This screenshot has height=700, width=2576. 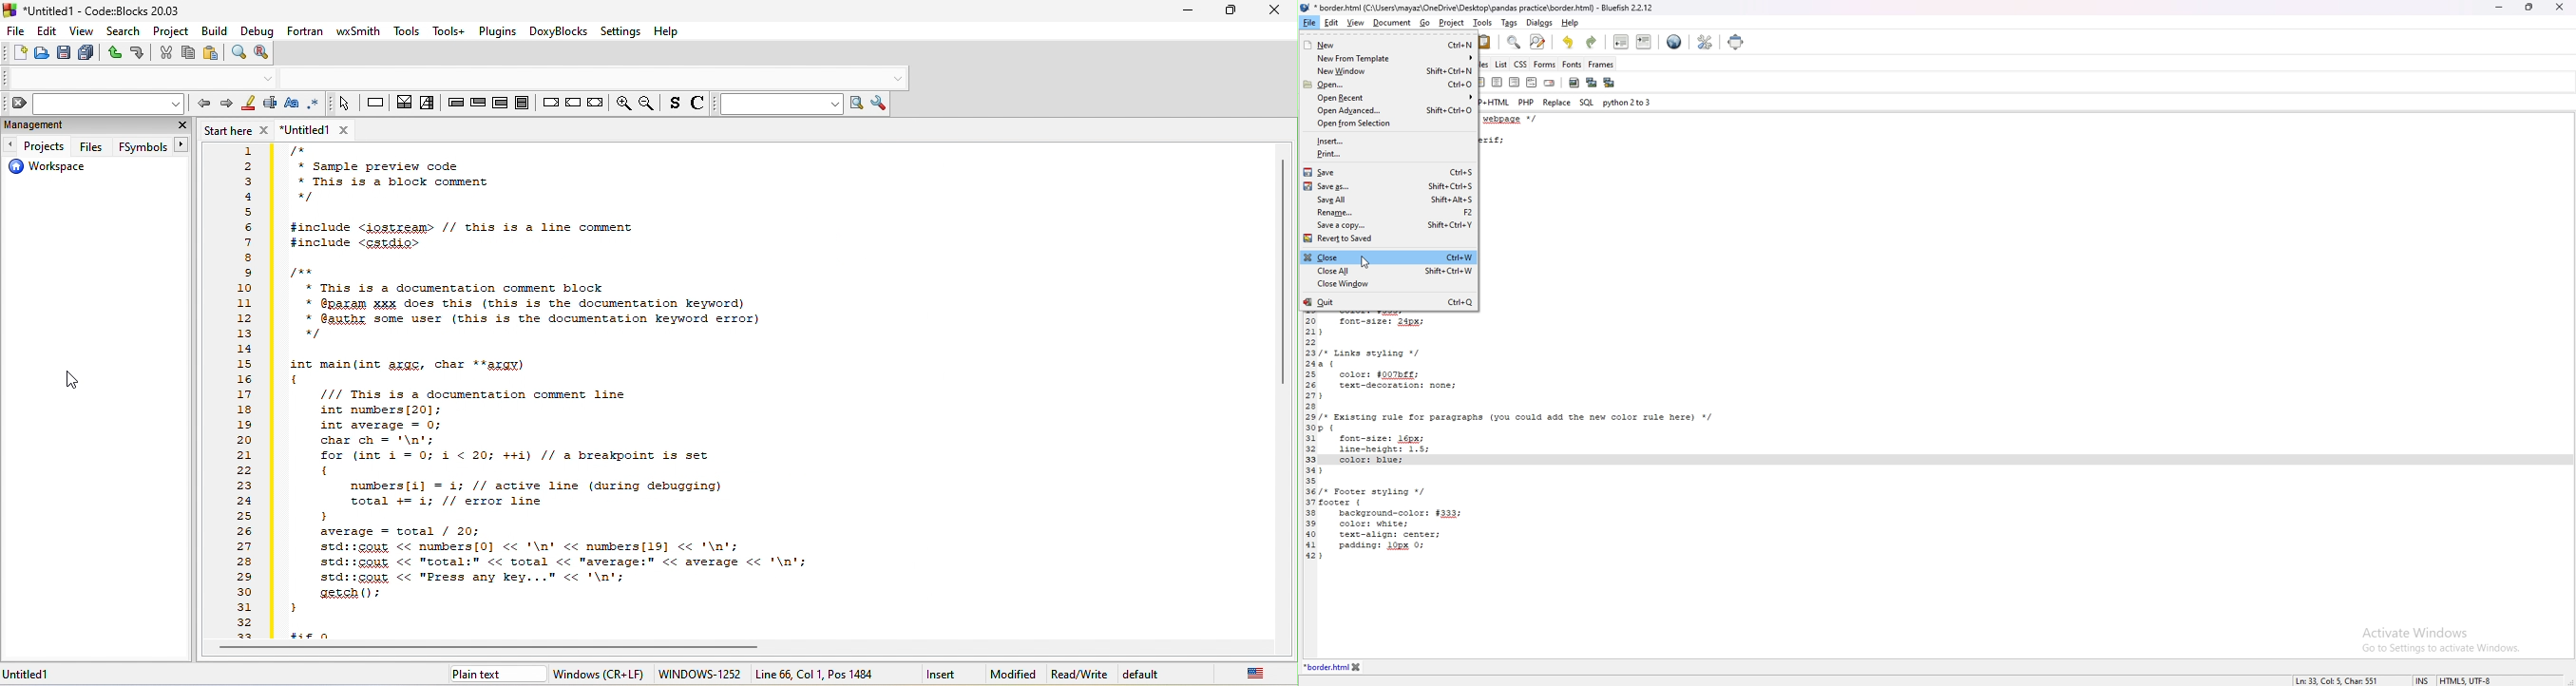 What do you see at coordinates (882, 104) in the screenshot?
I see `show option window` at bounding box center [882, 104].